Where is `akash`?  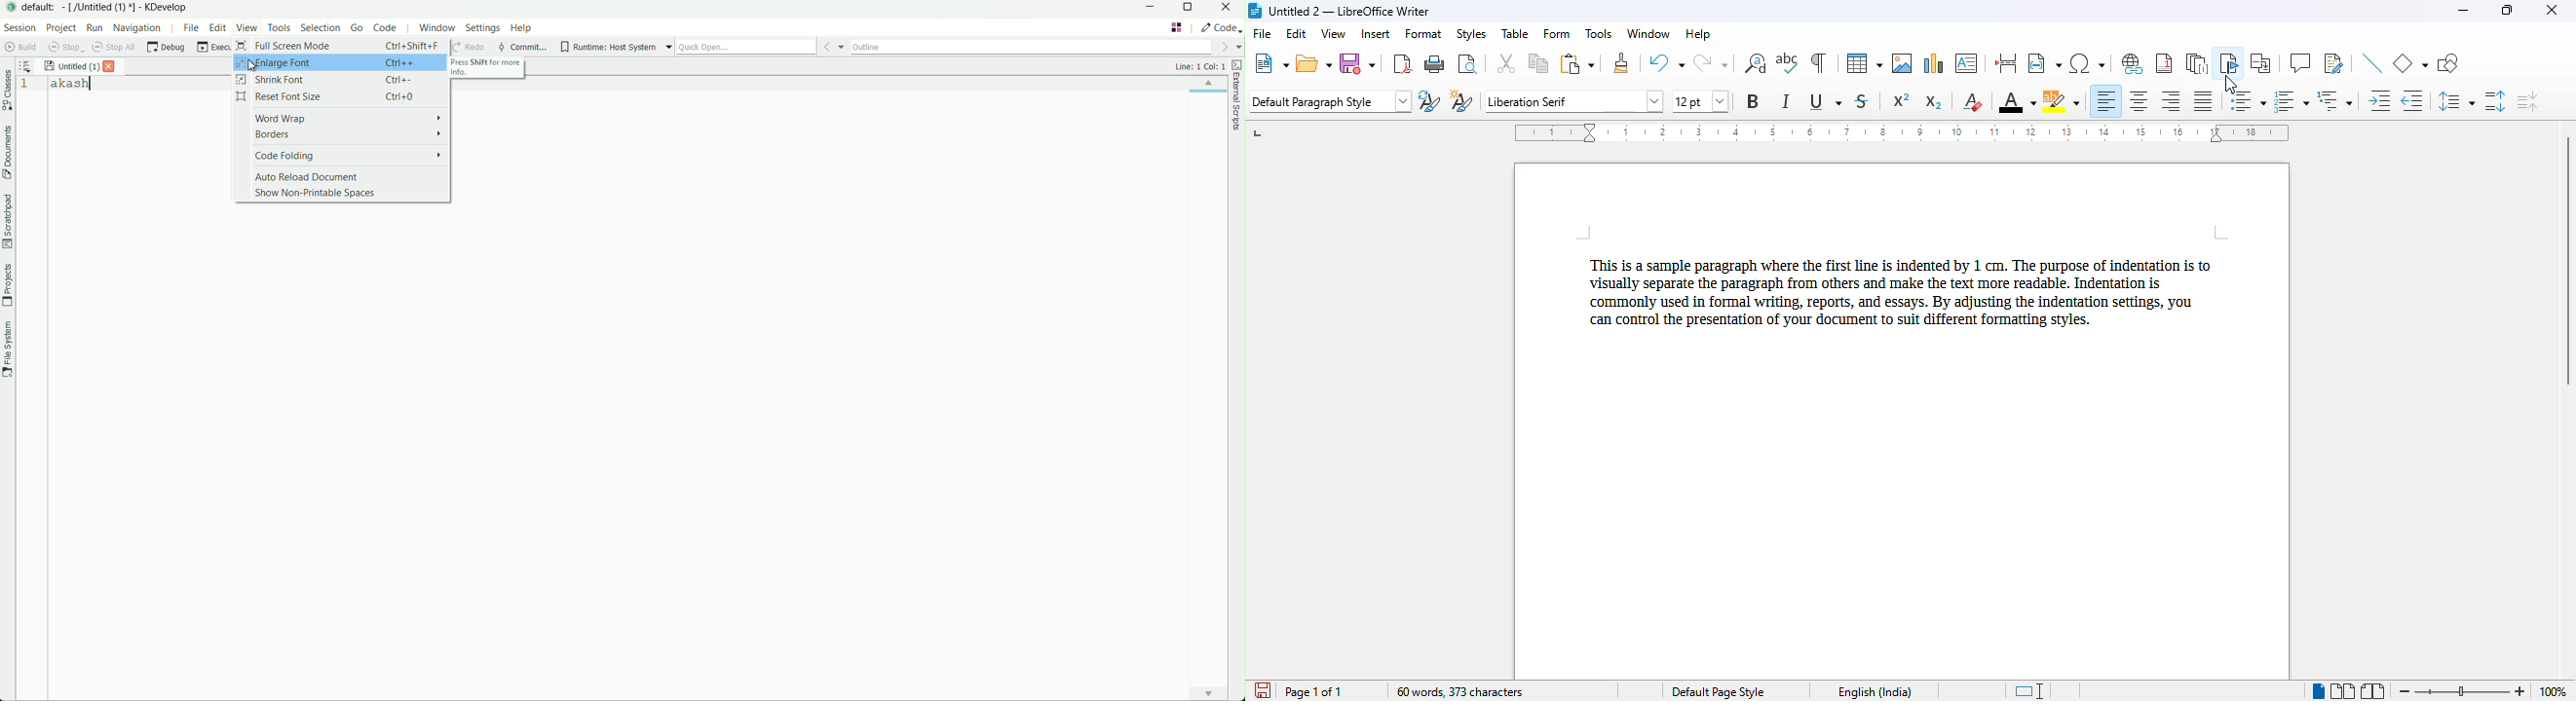 akash is located at coordinates (73, 84).